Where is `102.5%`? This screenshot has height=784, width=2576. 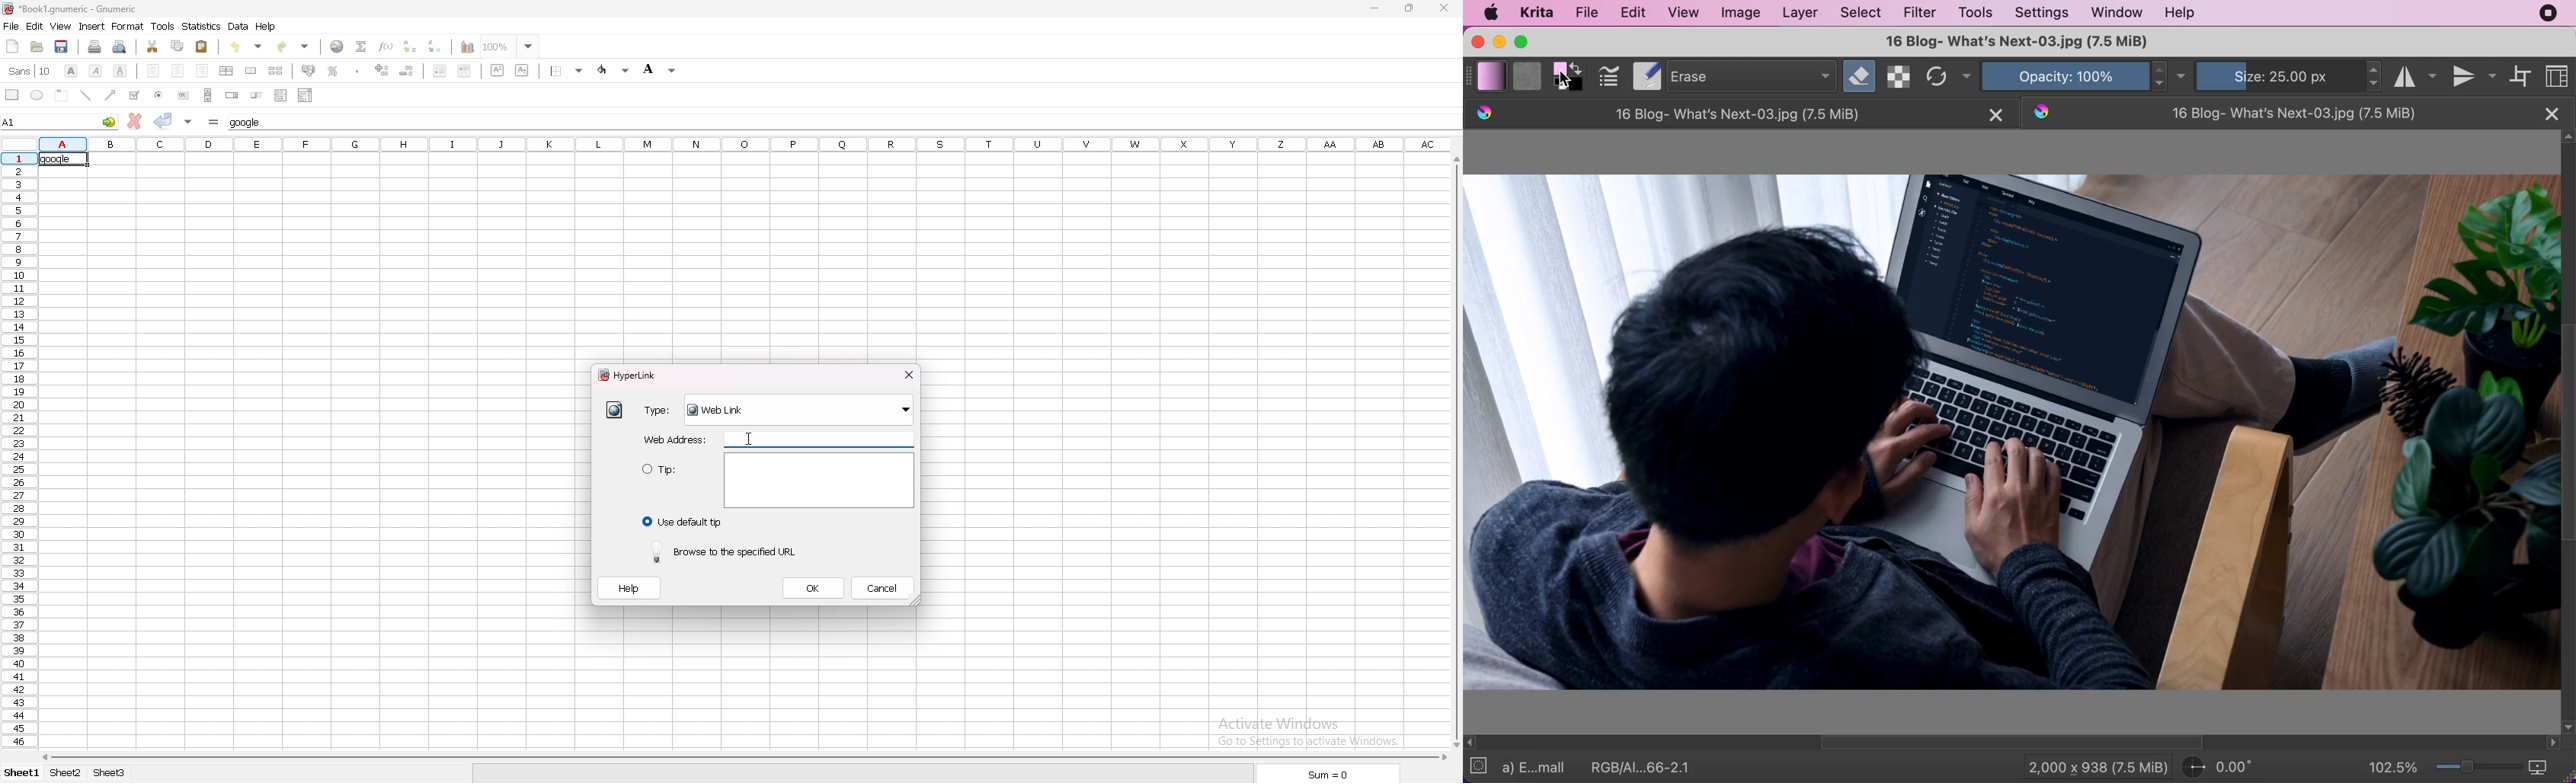 102.5% is located at coordinates (2393, 766).